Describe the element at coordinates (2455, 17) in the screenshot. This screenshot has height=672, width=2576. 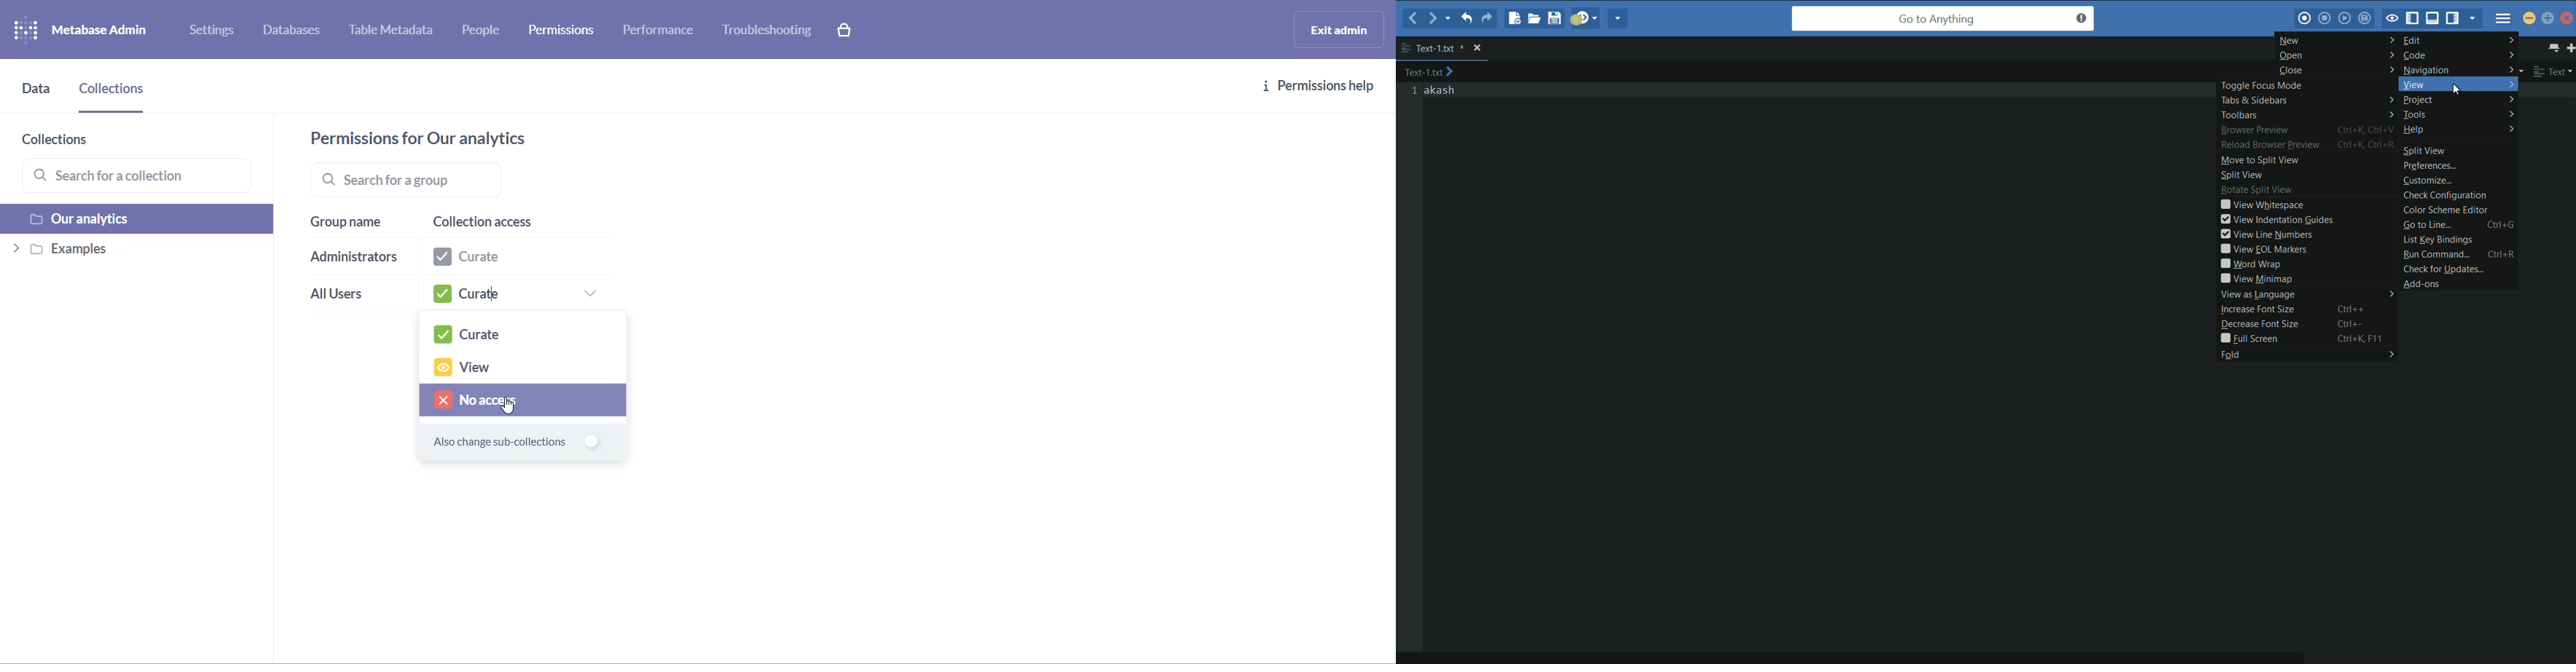
I see `show/hide right panel` at that location.